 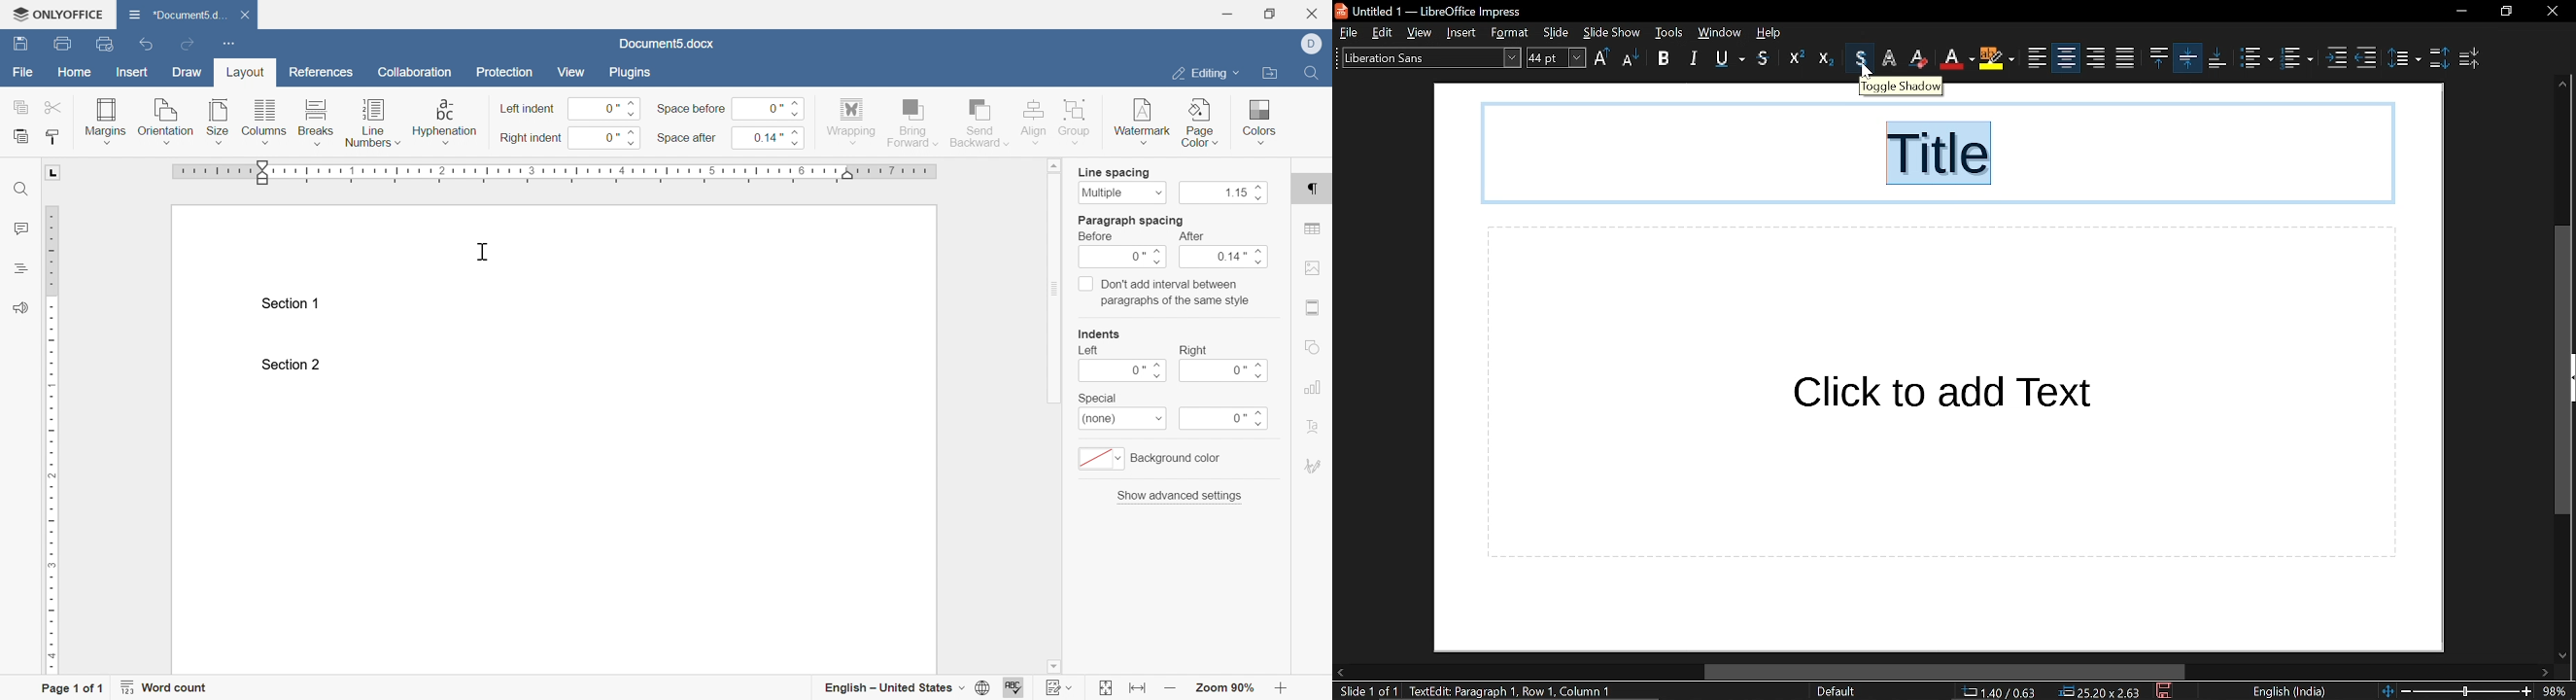 What do you see at coordinates (1312, 347) in the screenshot?
I see `shape settings` at bounding box center [1312, 347].